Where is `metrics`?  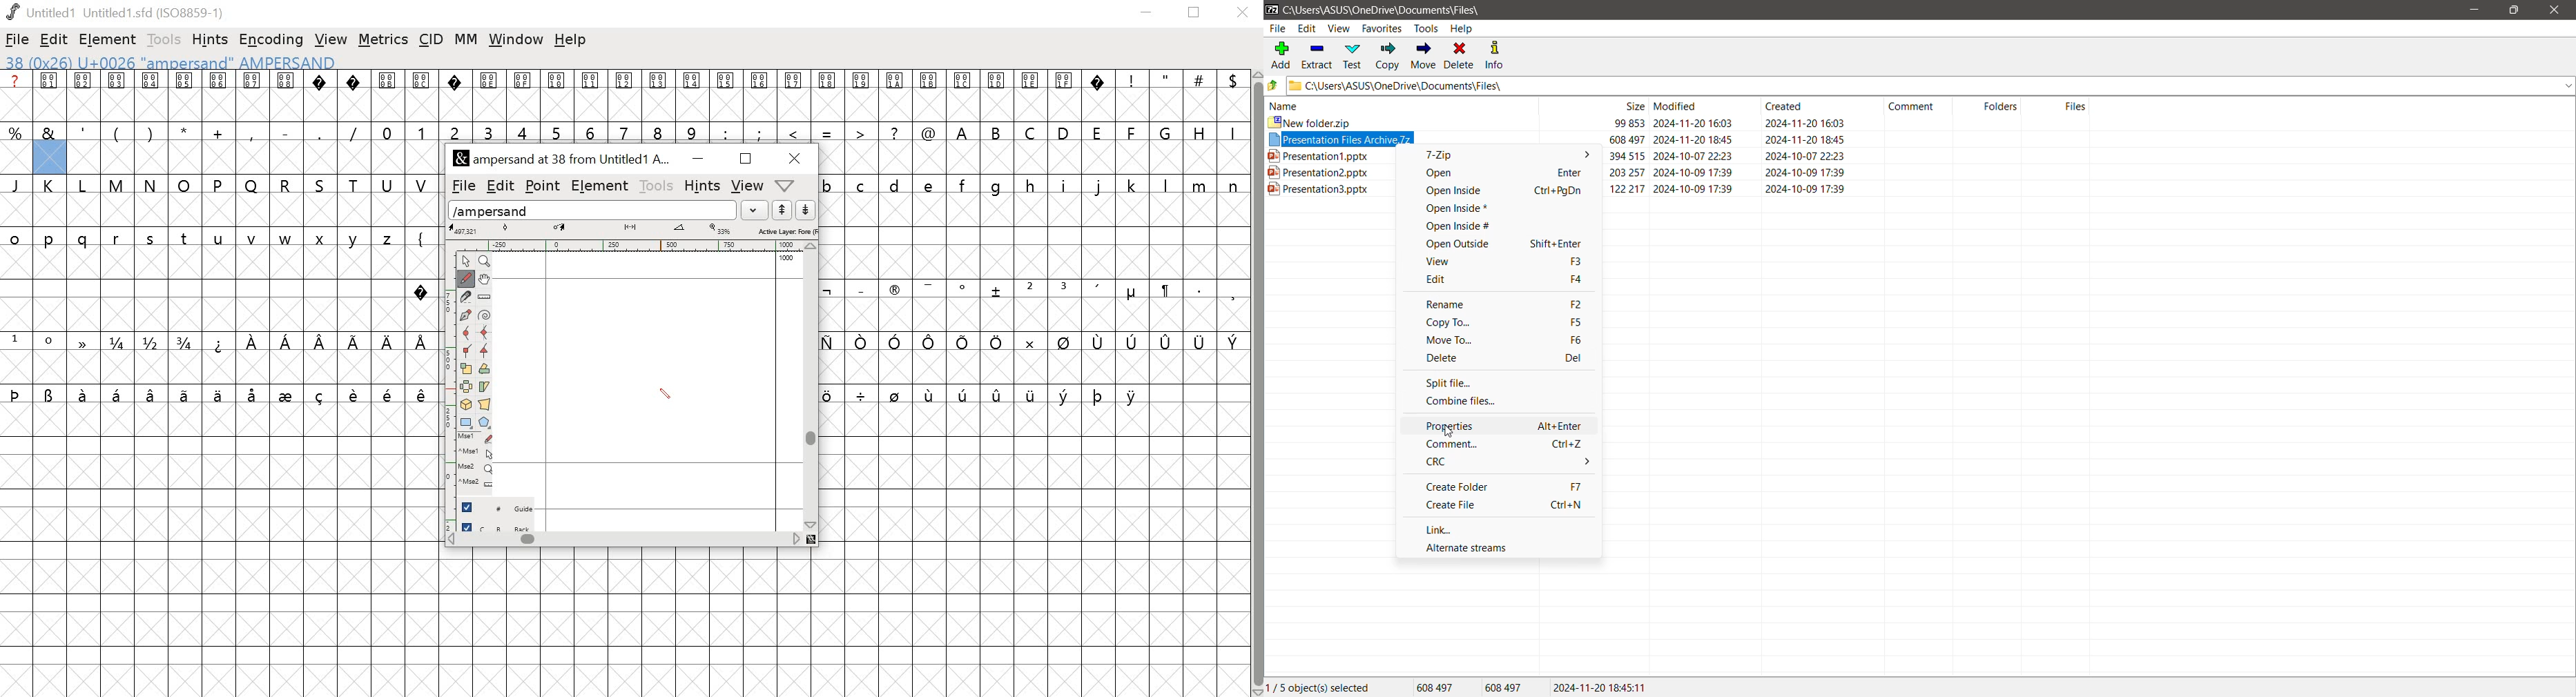 metrics is located at coordinates (383, 40).